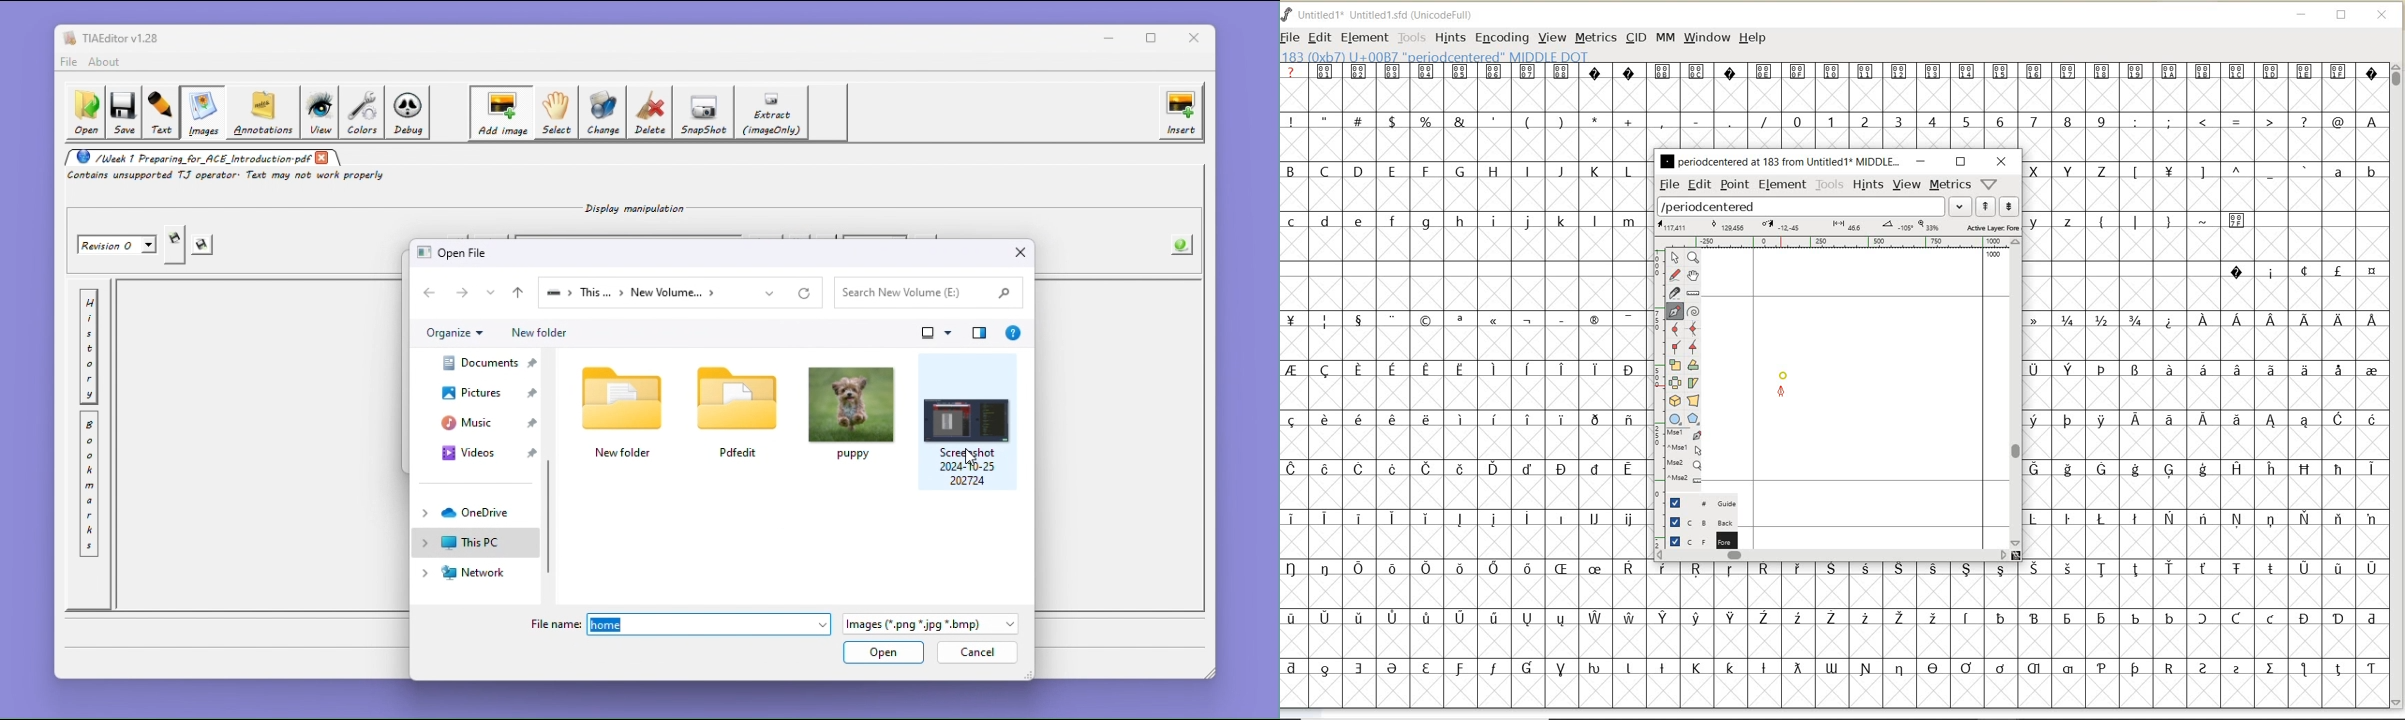  Describe the element at coordinates (1460, 493) in the screenshot. I see `special characters` at that location.